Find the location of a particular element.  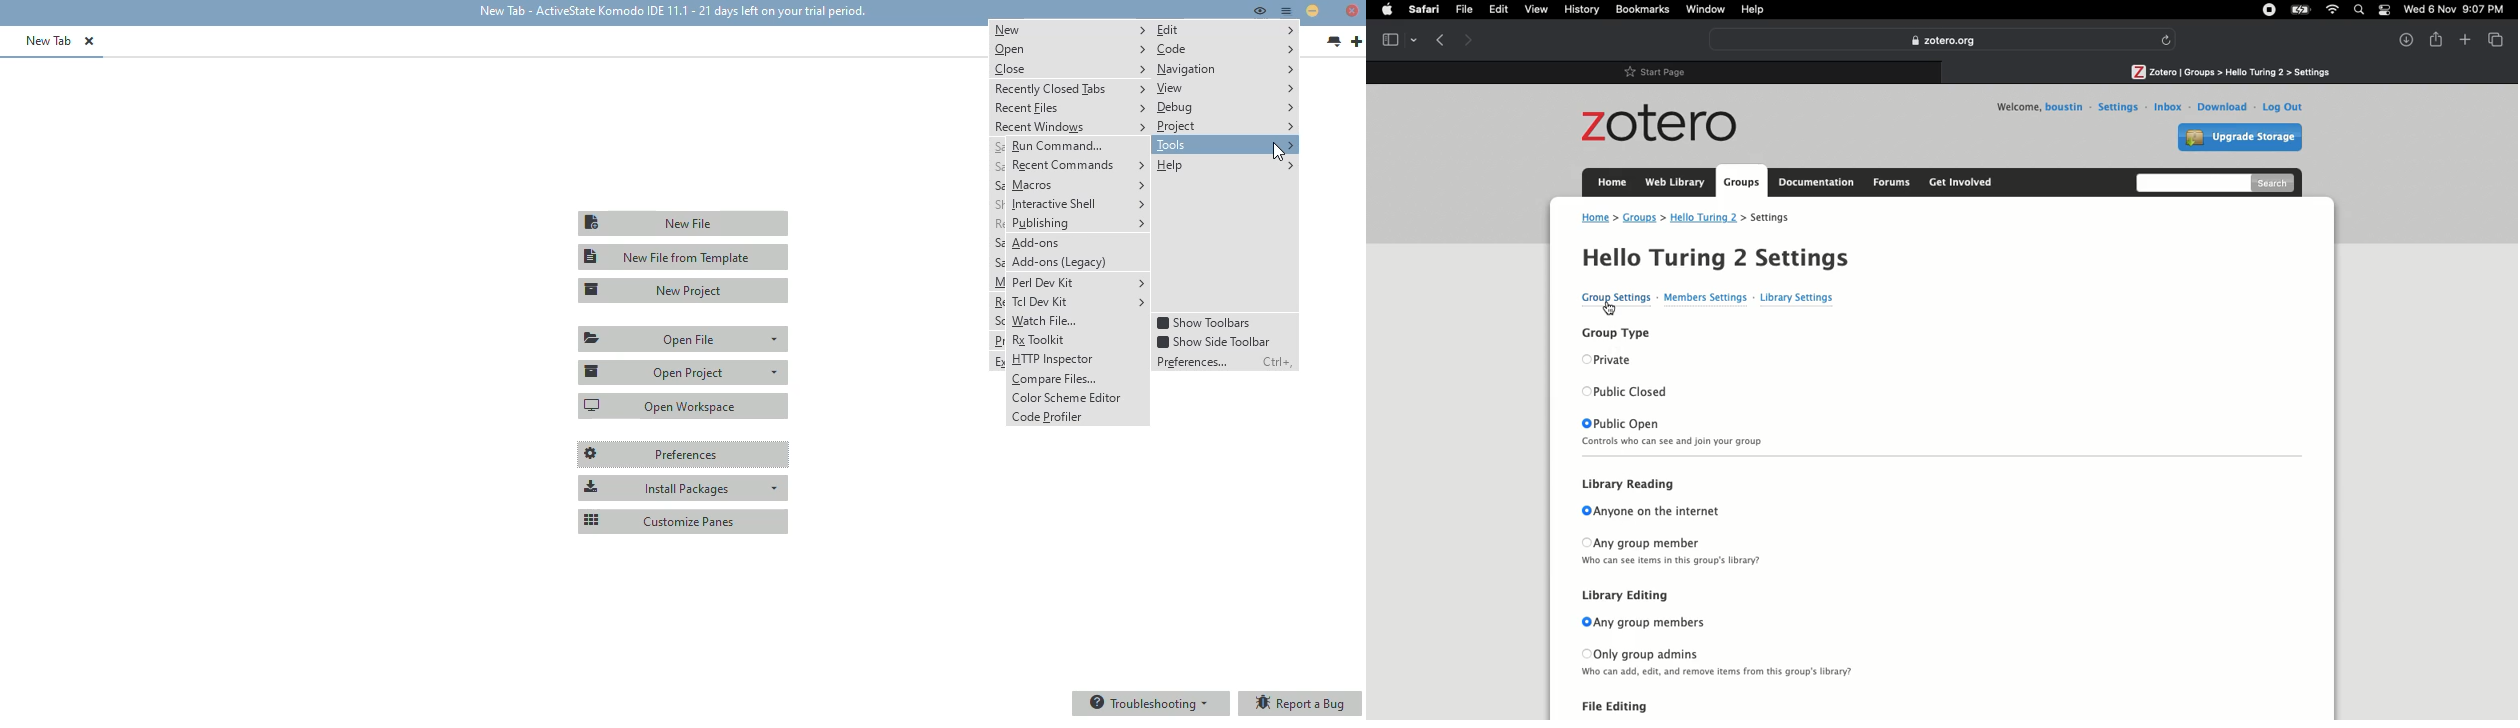

View is located at coordinates (1539, 10).